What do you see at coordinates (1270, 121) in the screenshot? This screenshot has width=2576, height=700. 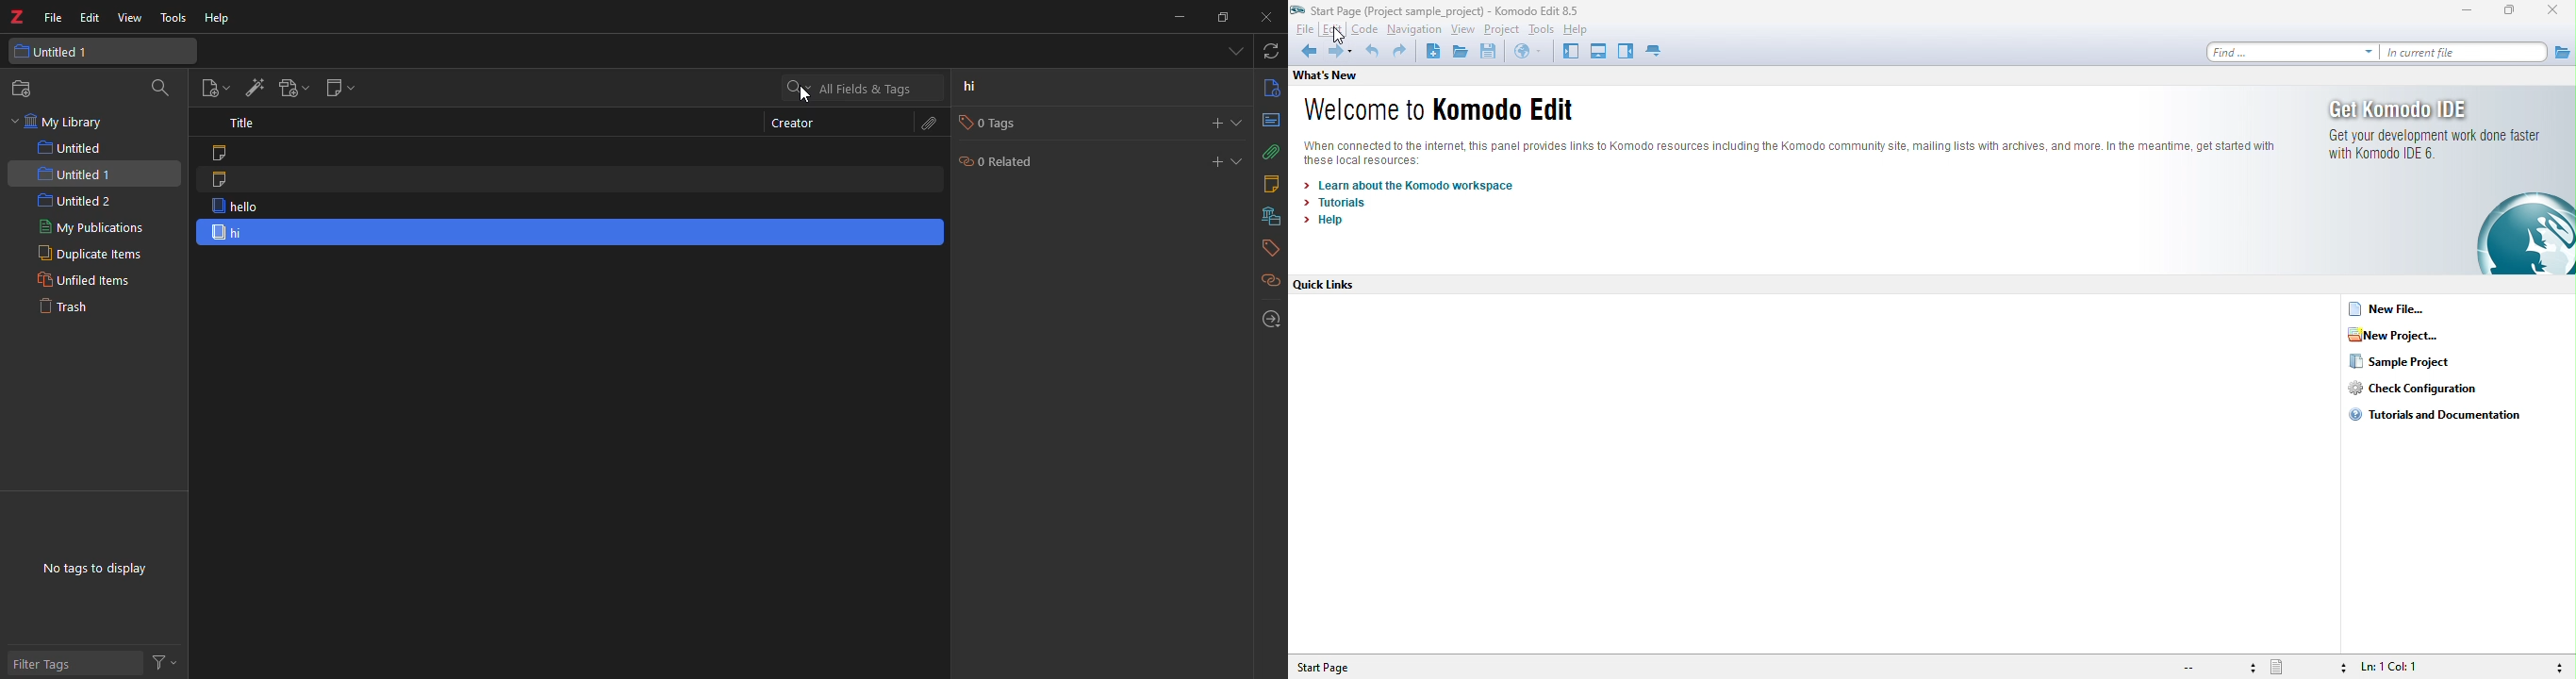 I see `abstract` at bounding box center [1270, 121].